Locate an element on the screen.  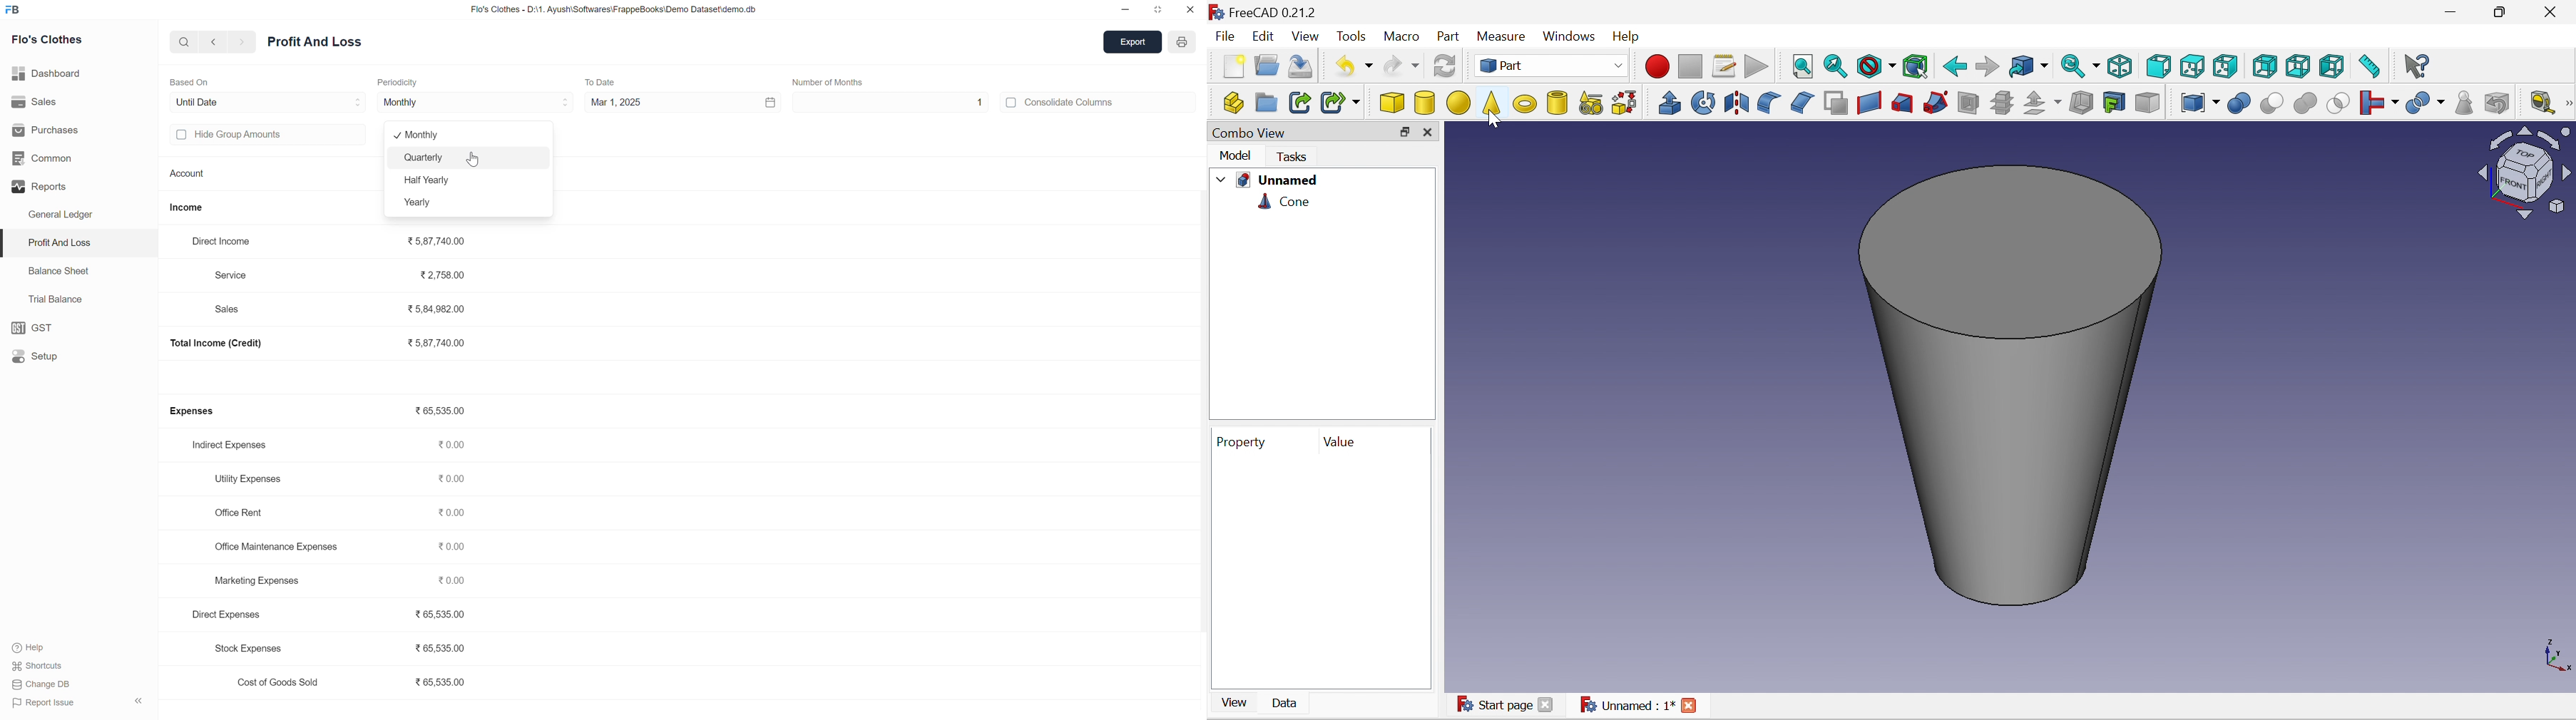
Sales is located at coordinates (33, 103).